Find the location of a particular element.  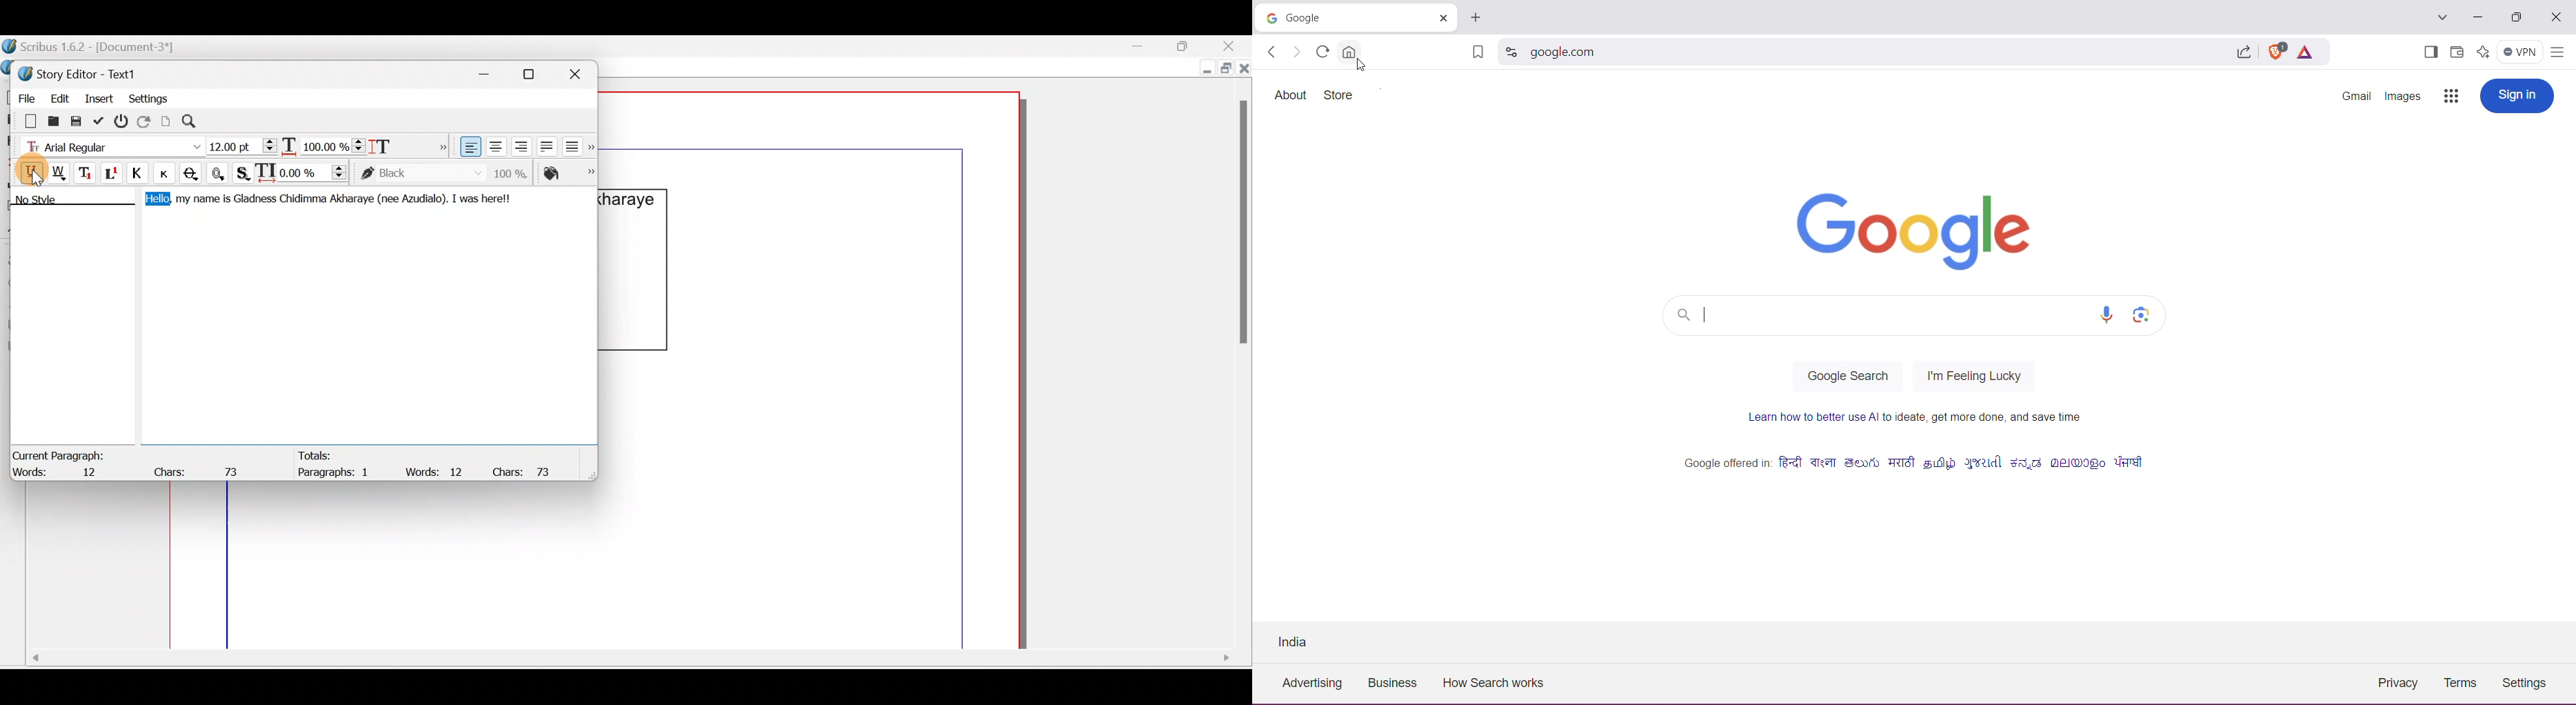

Hello, is located at coordinates (154, 201).